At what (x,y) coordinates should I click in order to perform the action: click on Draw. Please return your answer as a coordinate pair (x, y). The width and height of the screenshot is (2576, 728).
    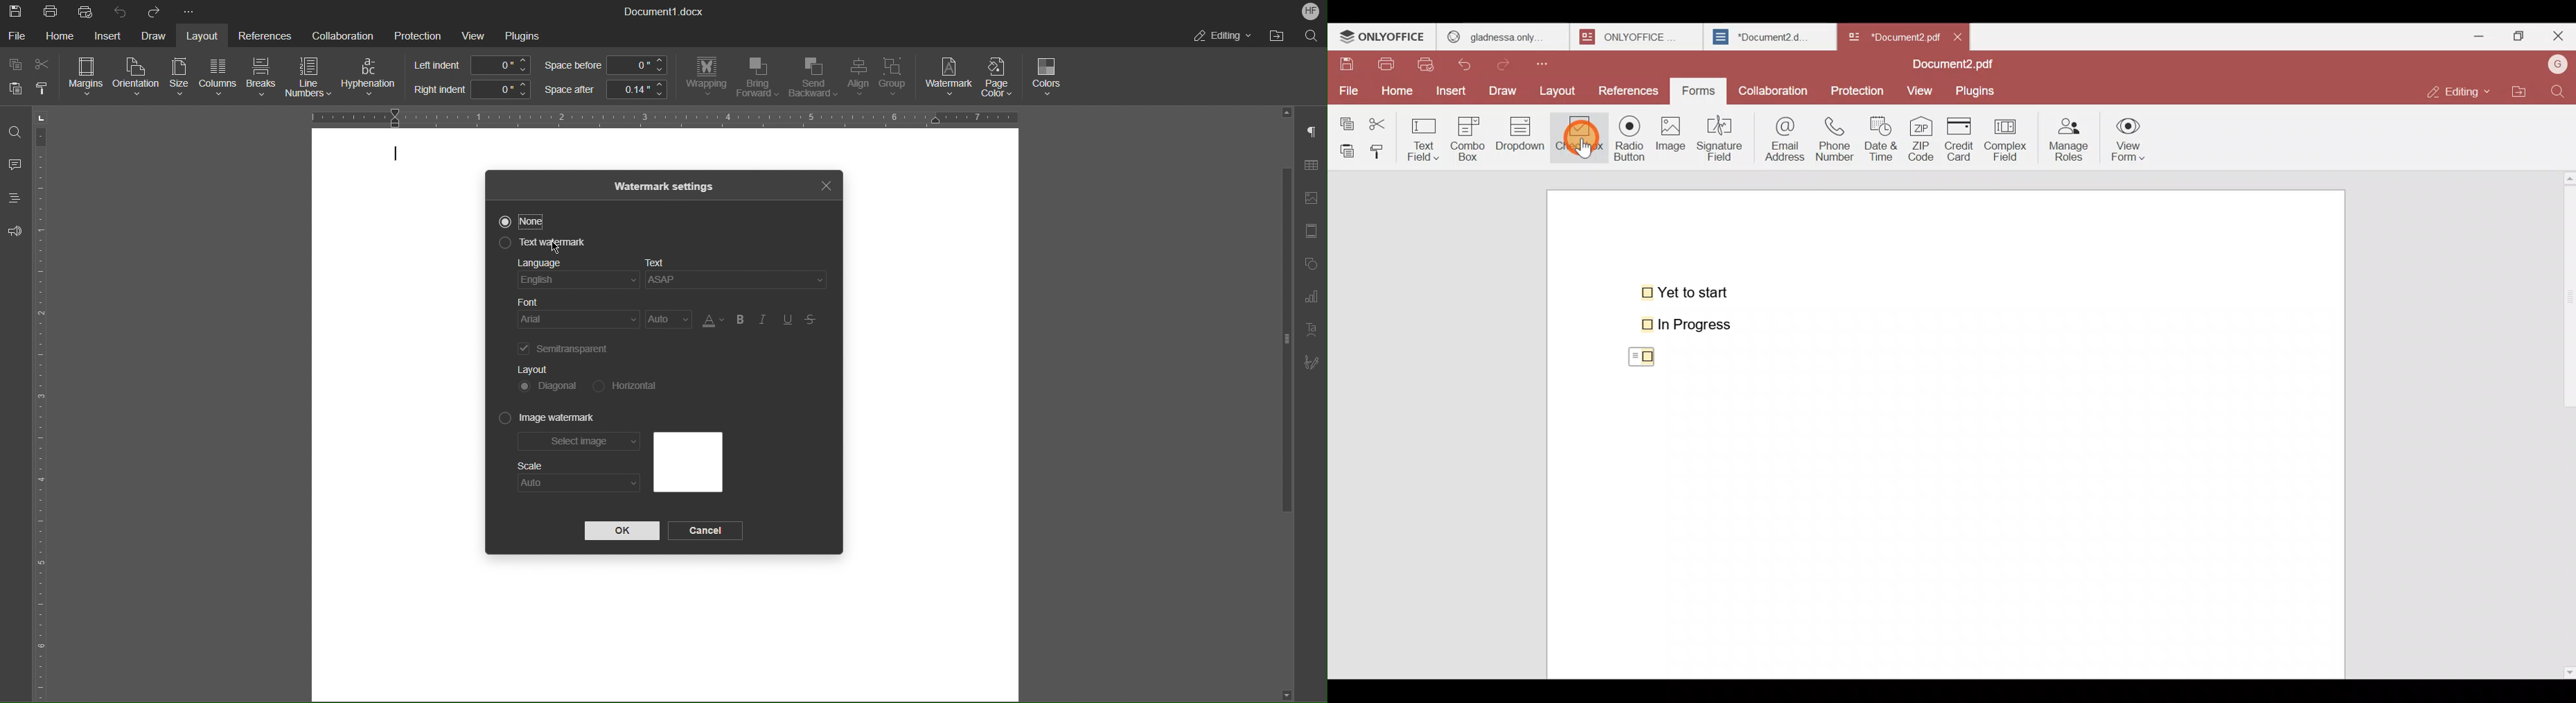
    Looking at the image, I should click on (1506, 89).